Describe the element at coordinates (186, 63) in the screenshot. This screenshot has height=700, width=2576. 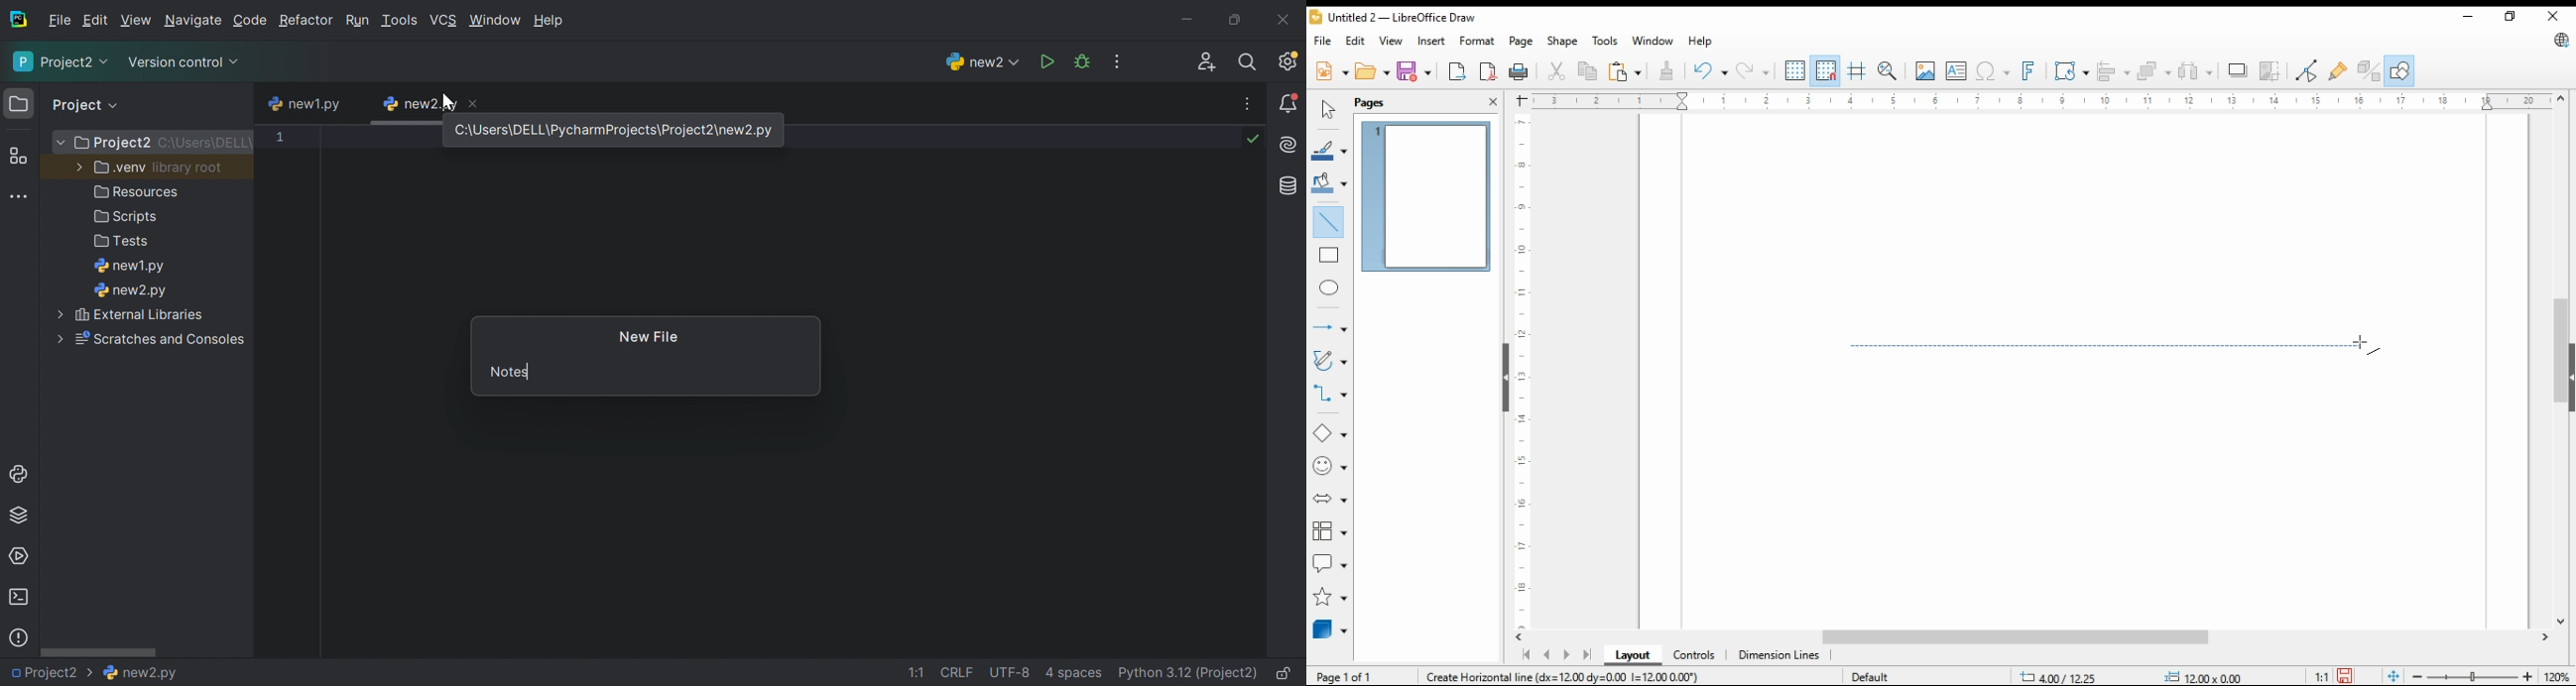
I see `Version control` at that location.